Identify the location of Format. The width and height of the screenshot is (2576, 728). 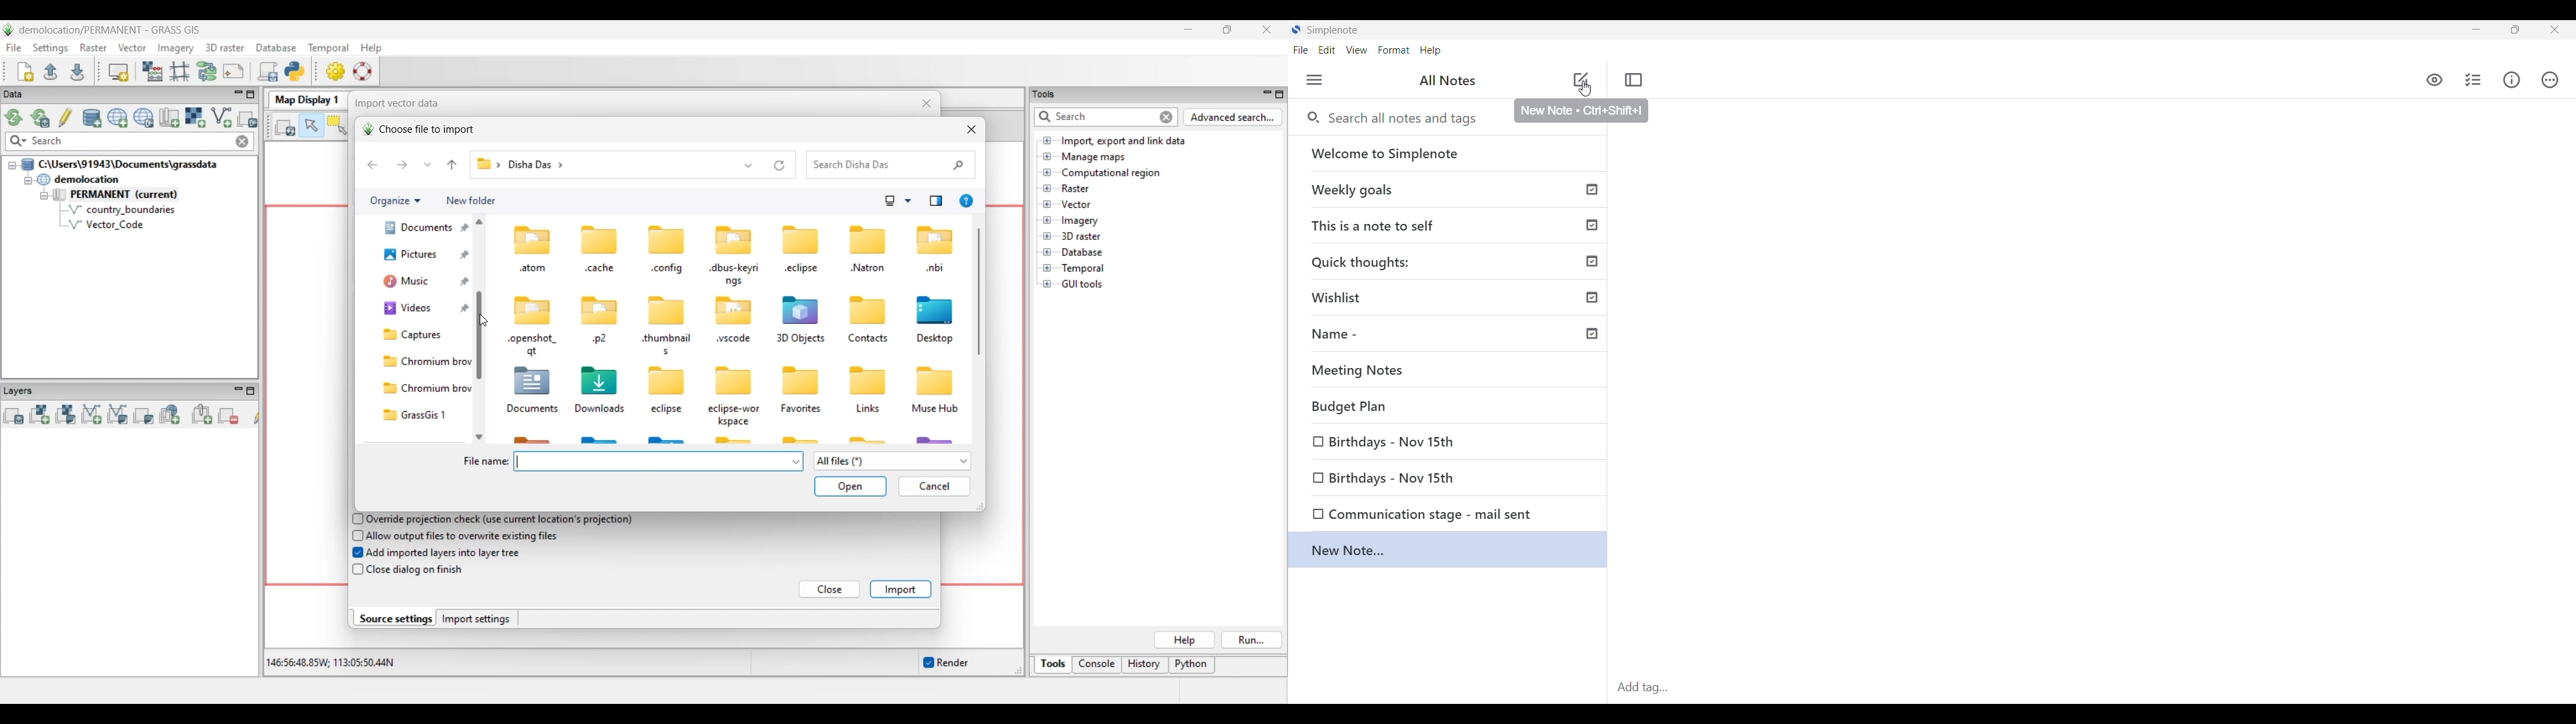
(1394, 50).